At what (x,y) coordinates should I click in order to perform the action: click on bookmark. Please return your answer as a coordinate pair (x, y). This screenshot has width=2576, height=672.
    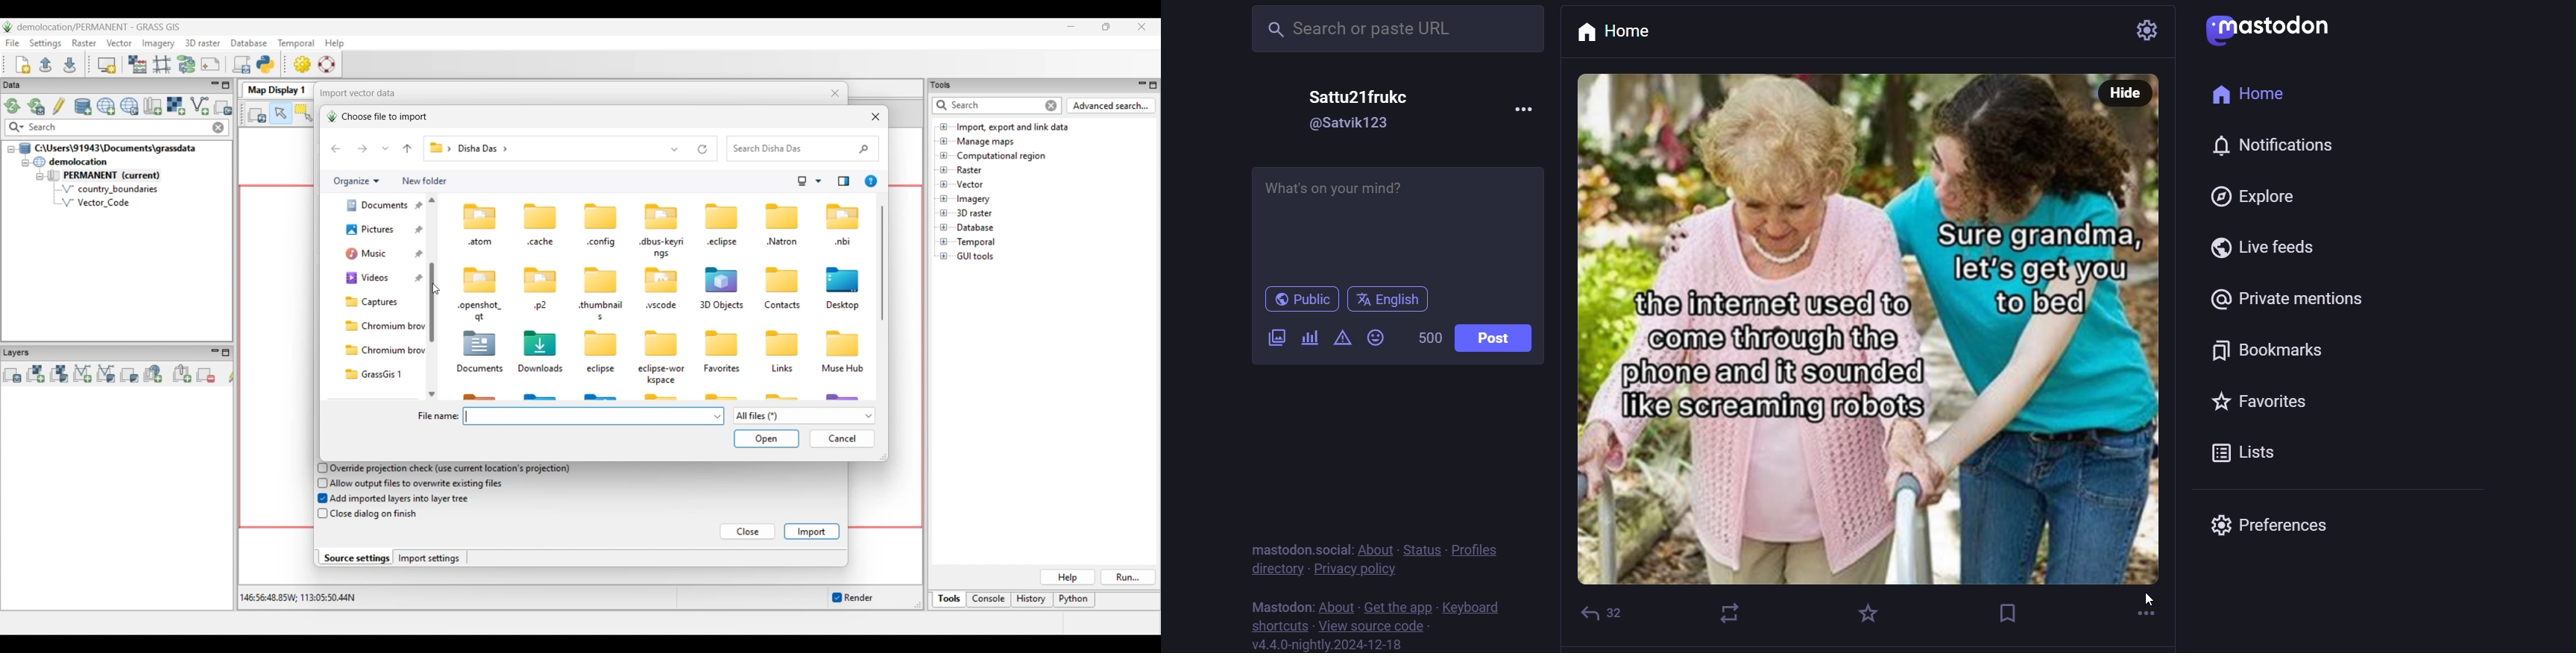
    Looking at the image, I should click on (2007, 610).